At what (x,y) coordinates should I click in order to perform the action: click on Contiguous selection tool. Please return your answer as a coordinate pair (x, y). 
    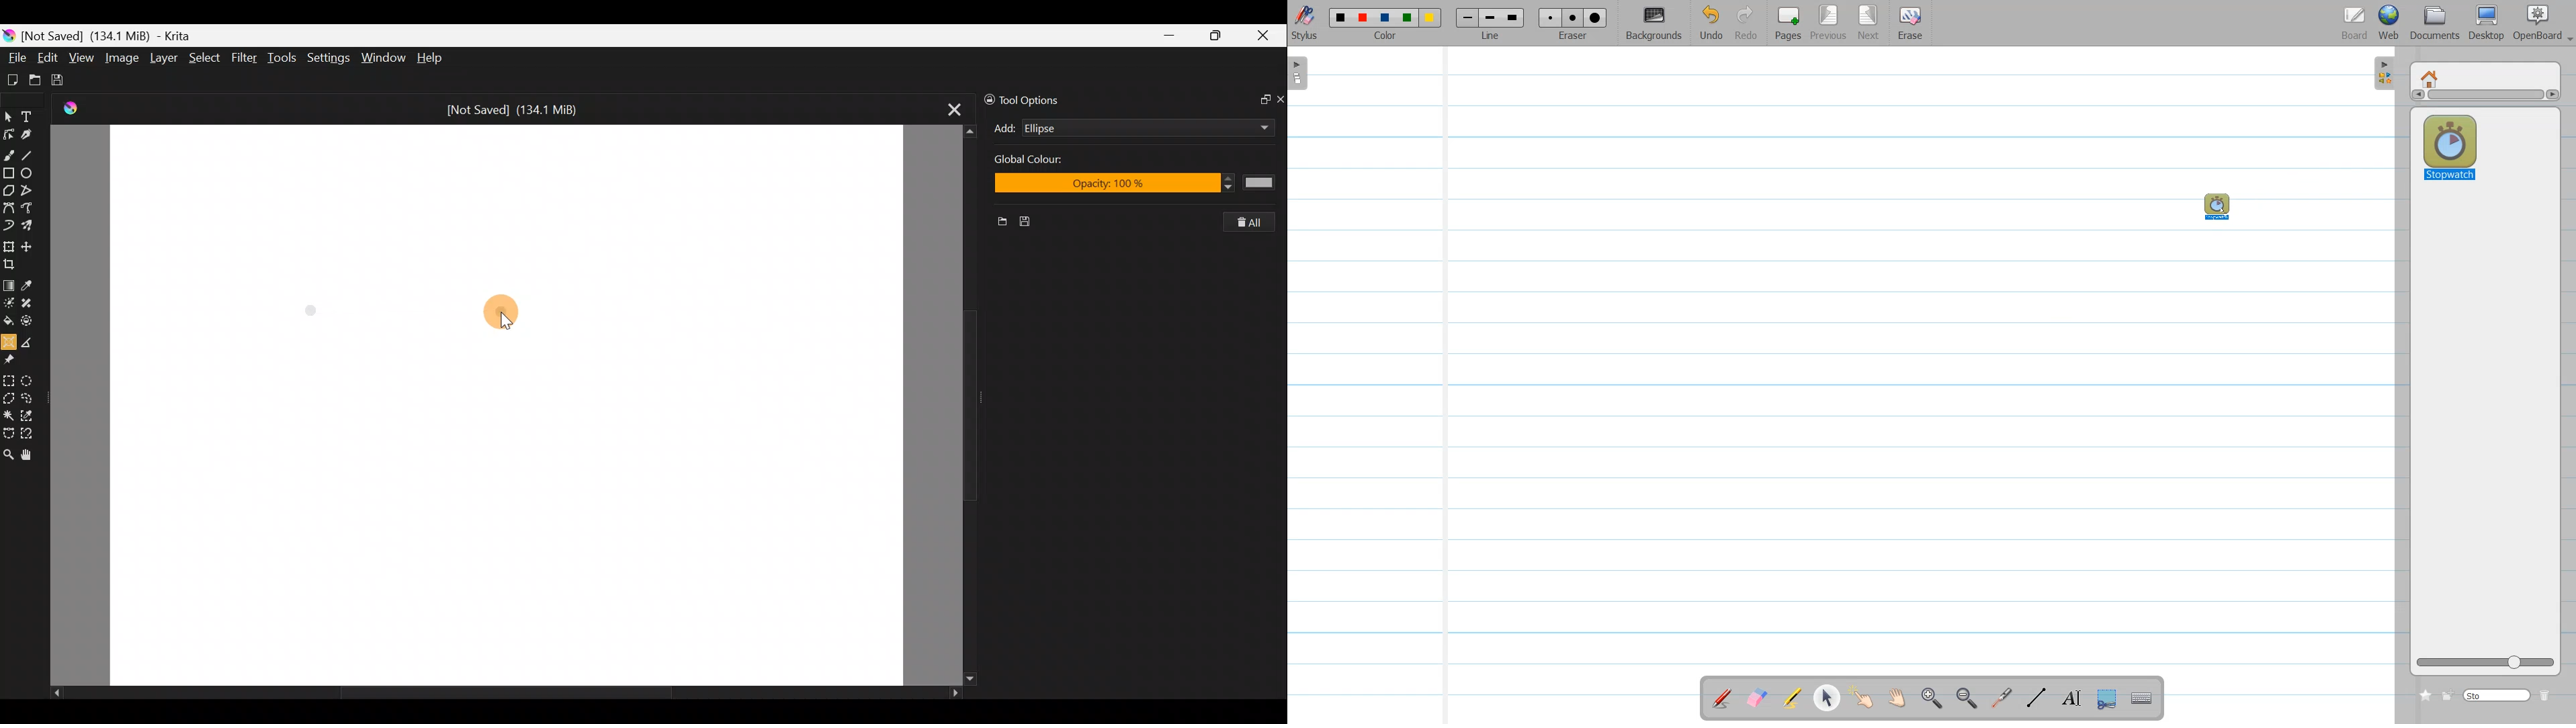
    Looking at the image, I should click on (9, 414).